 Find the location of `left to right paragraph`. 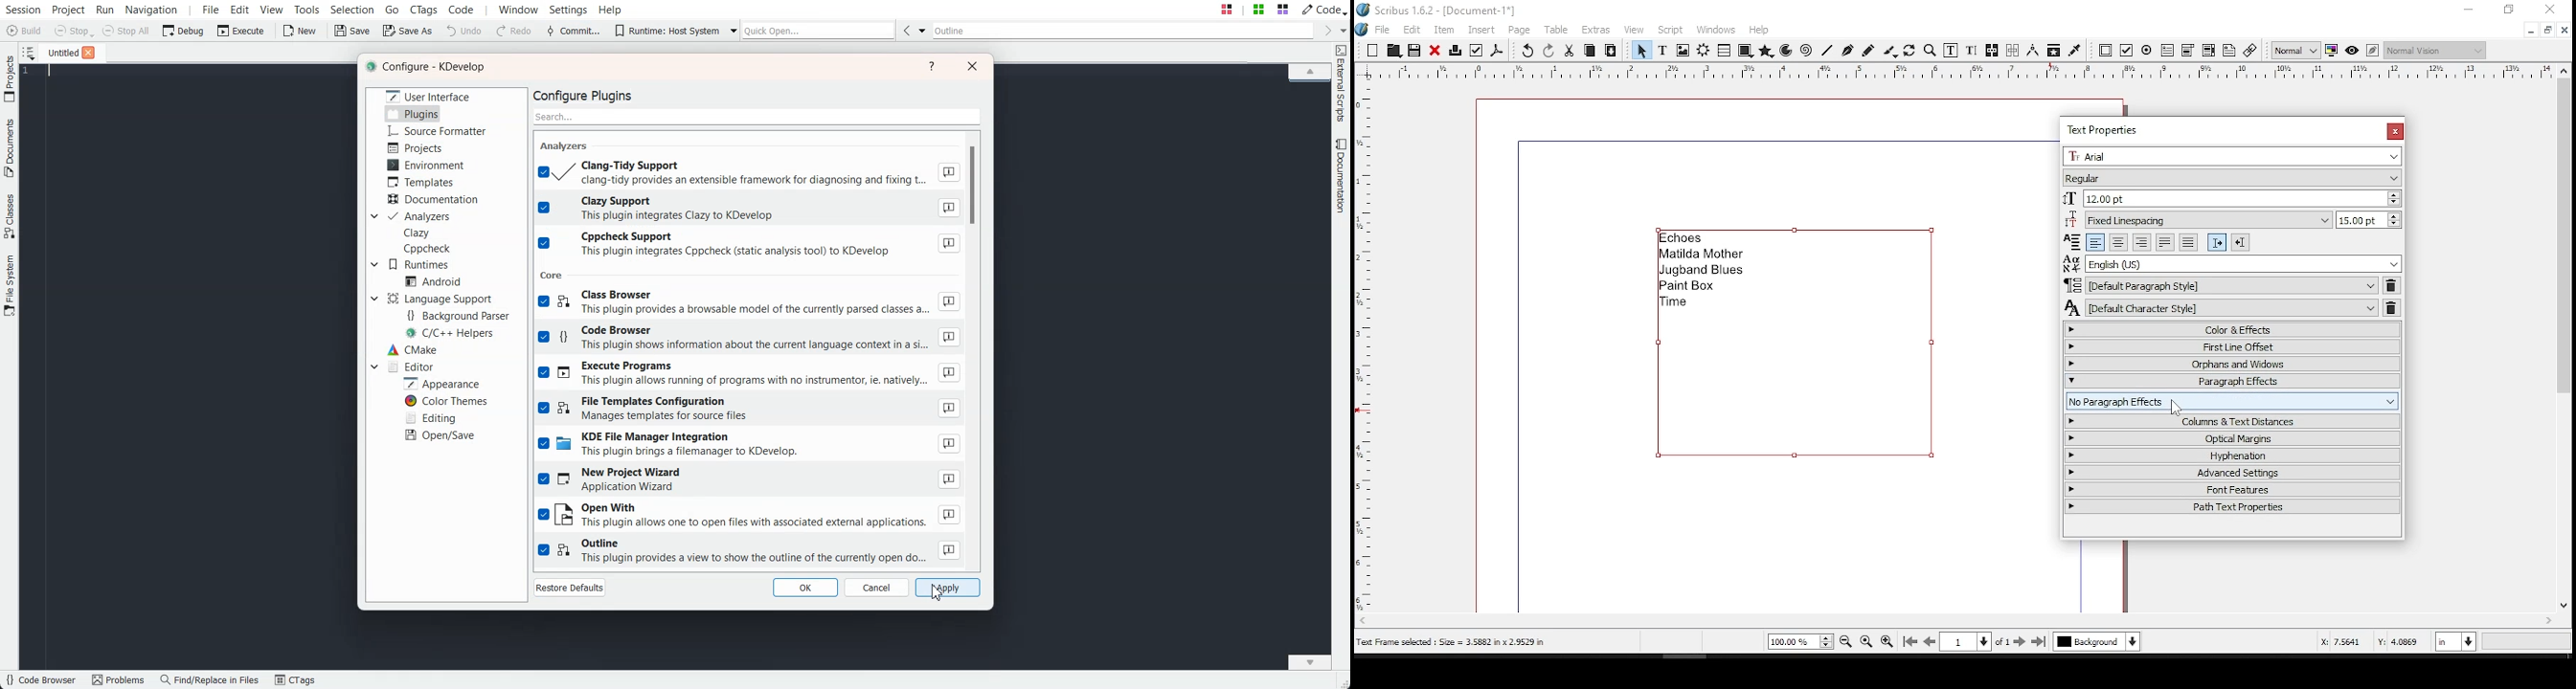

left to right paragraph is located at coordinates (2218, 242).